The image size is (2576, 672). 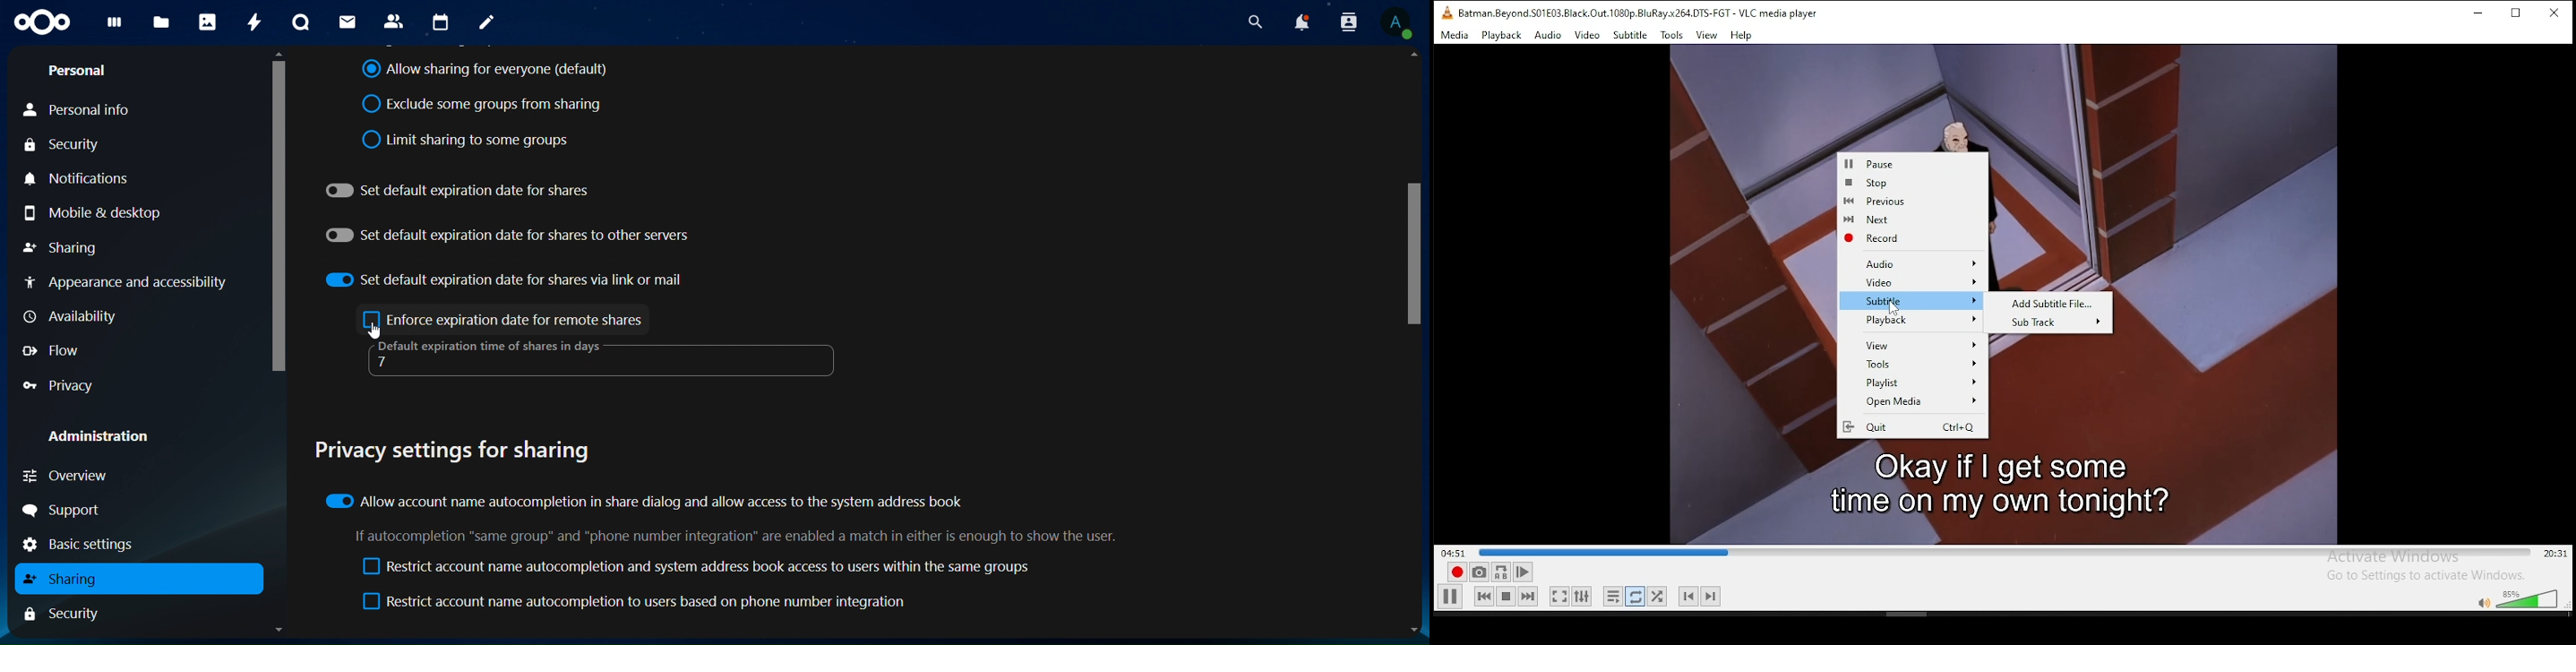 I want to click on enforce expiration date for remote shares, so click(x=505, y=321).